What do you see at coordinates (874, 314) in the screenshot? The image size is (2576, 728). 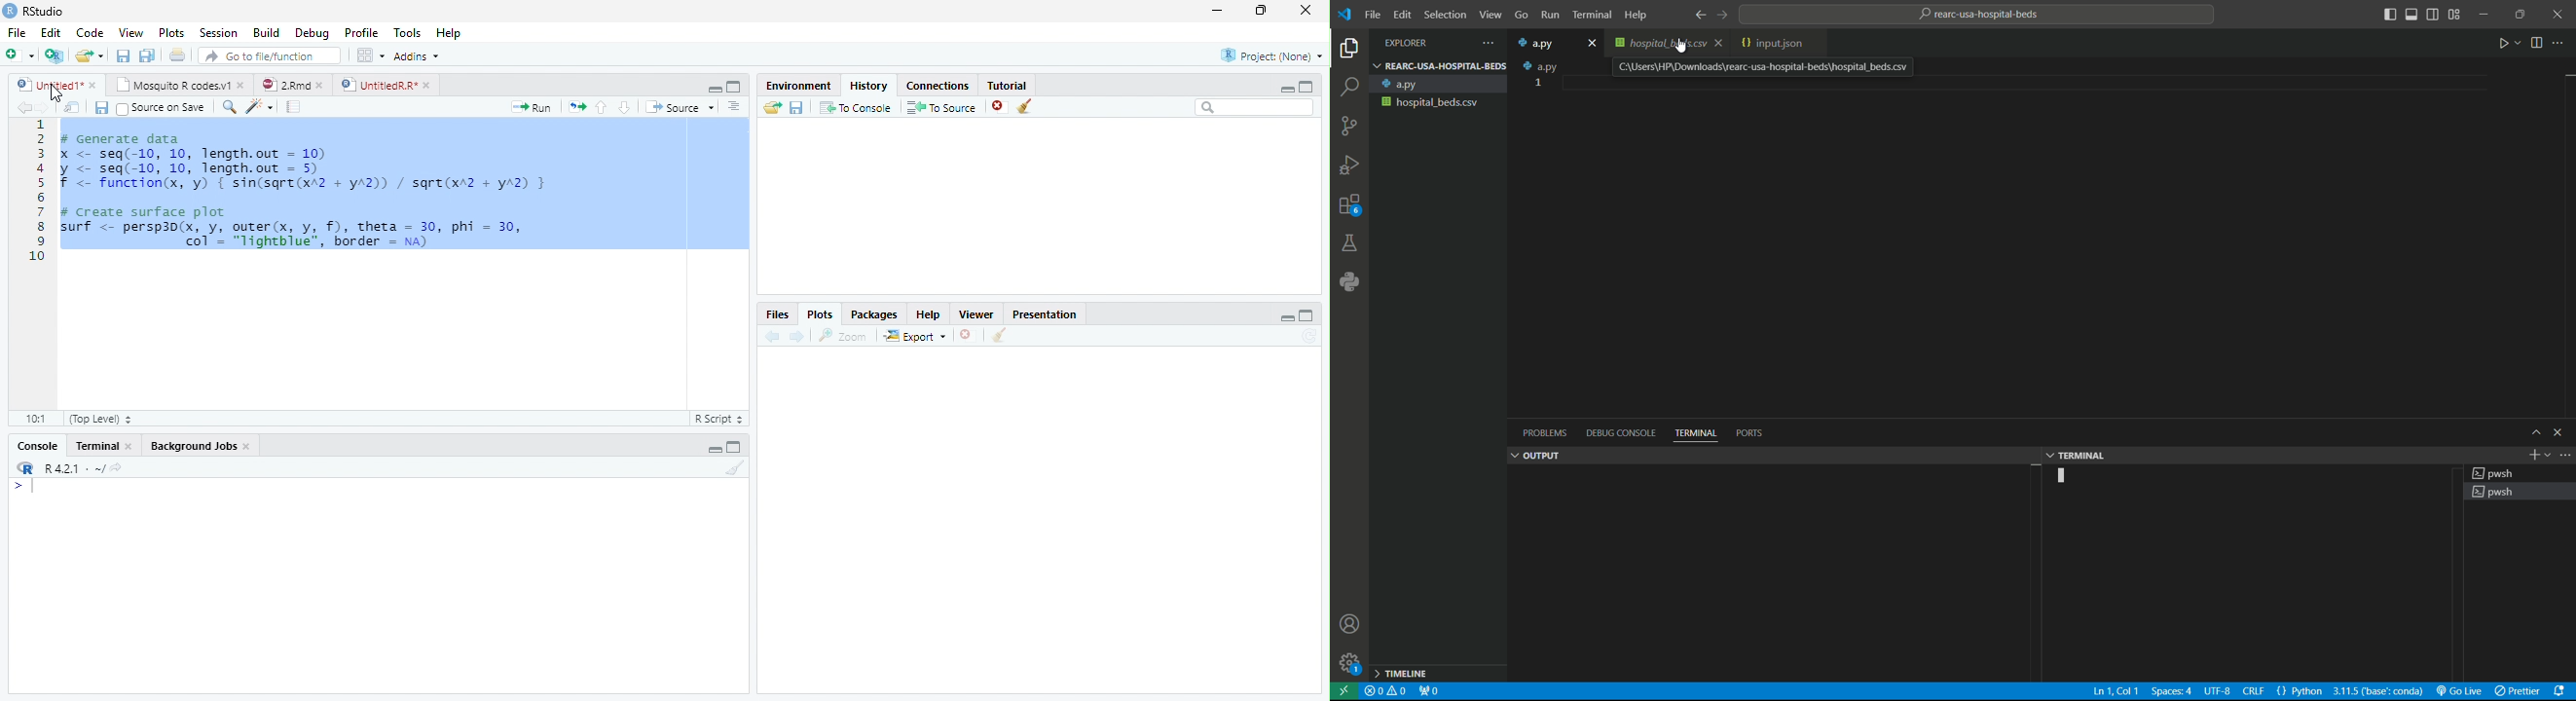 I see `Packages` at bounding box center [874, 314].